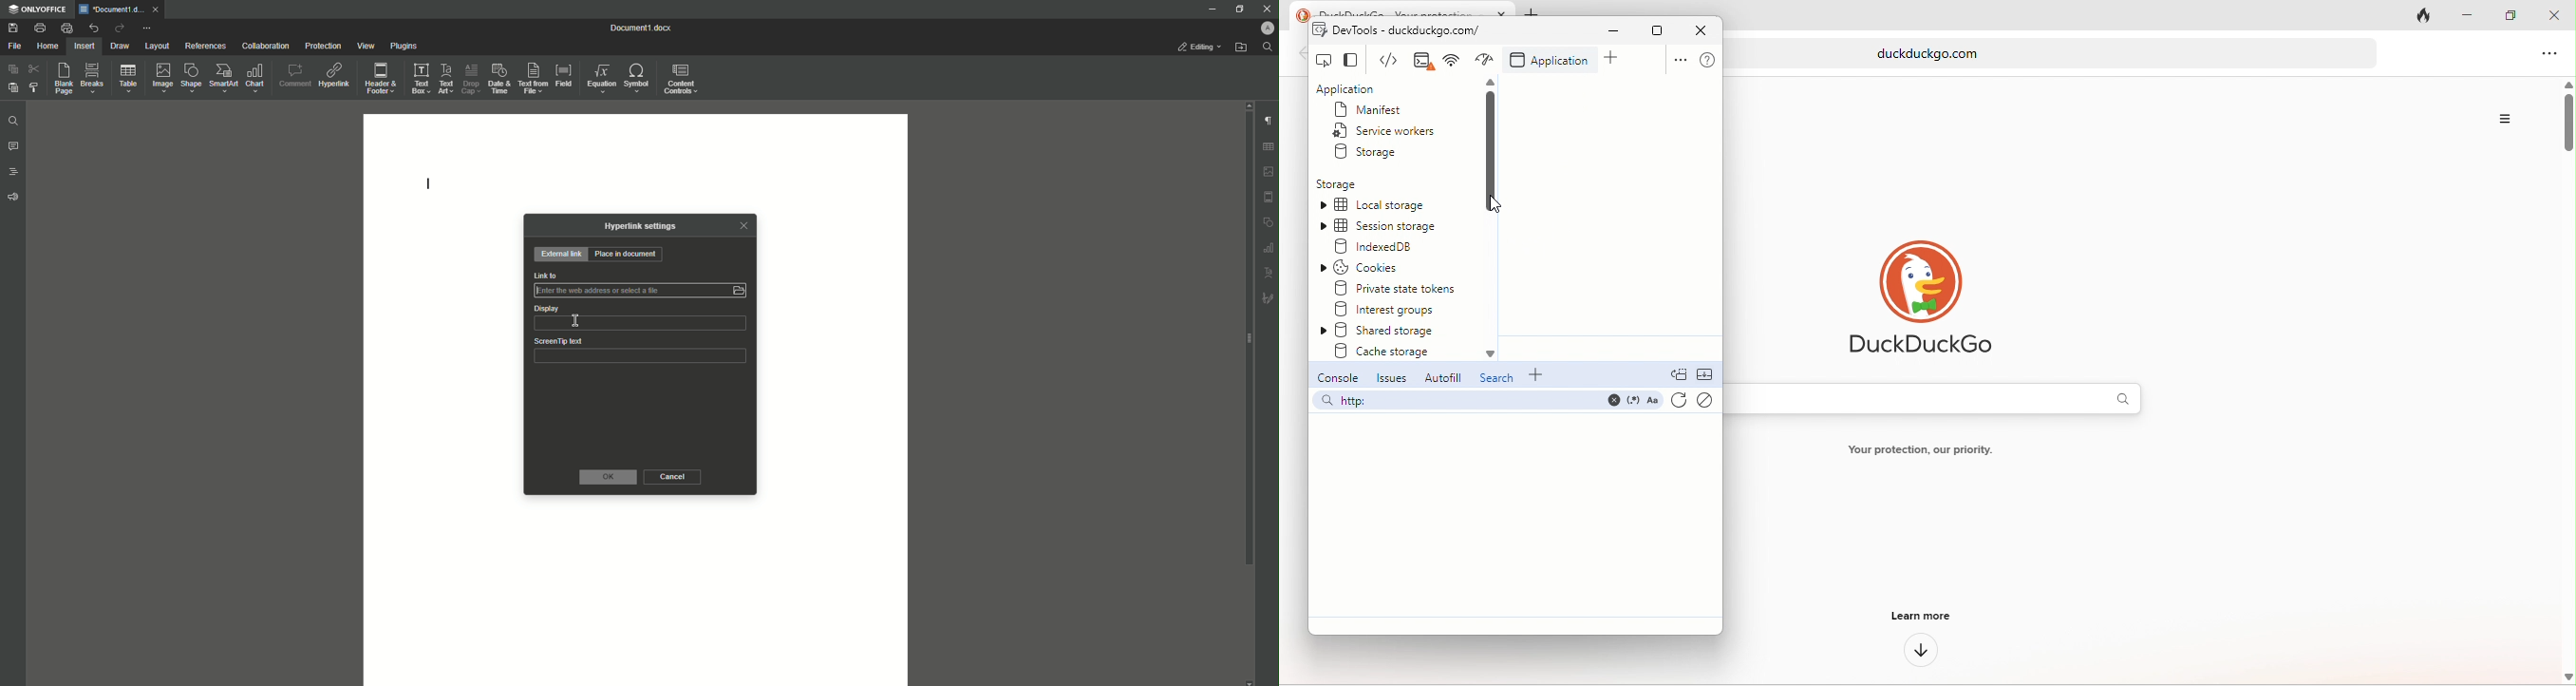 This screenshot has width=2576, height=700. What do you see at coordinates (747, 226) in the screenshot?
I see `Close` at bounding box center [747, 226].